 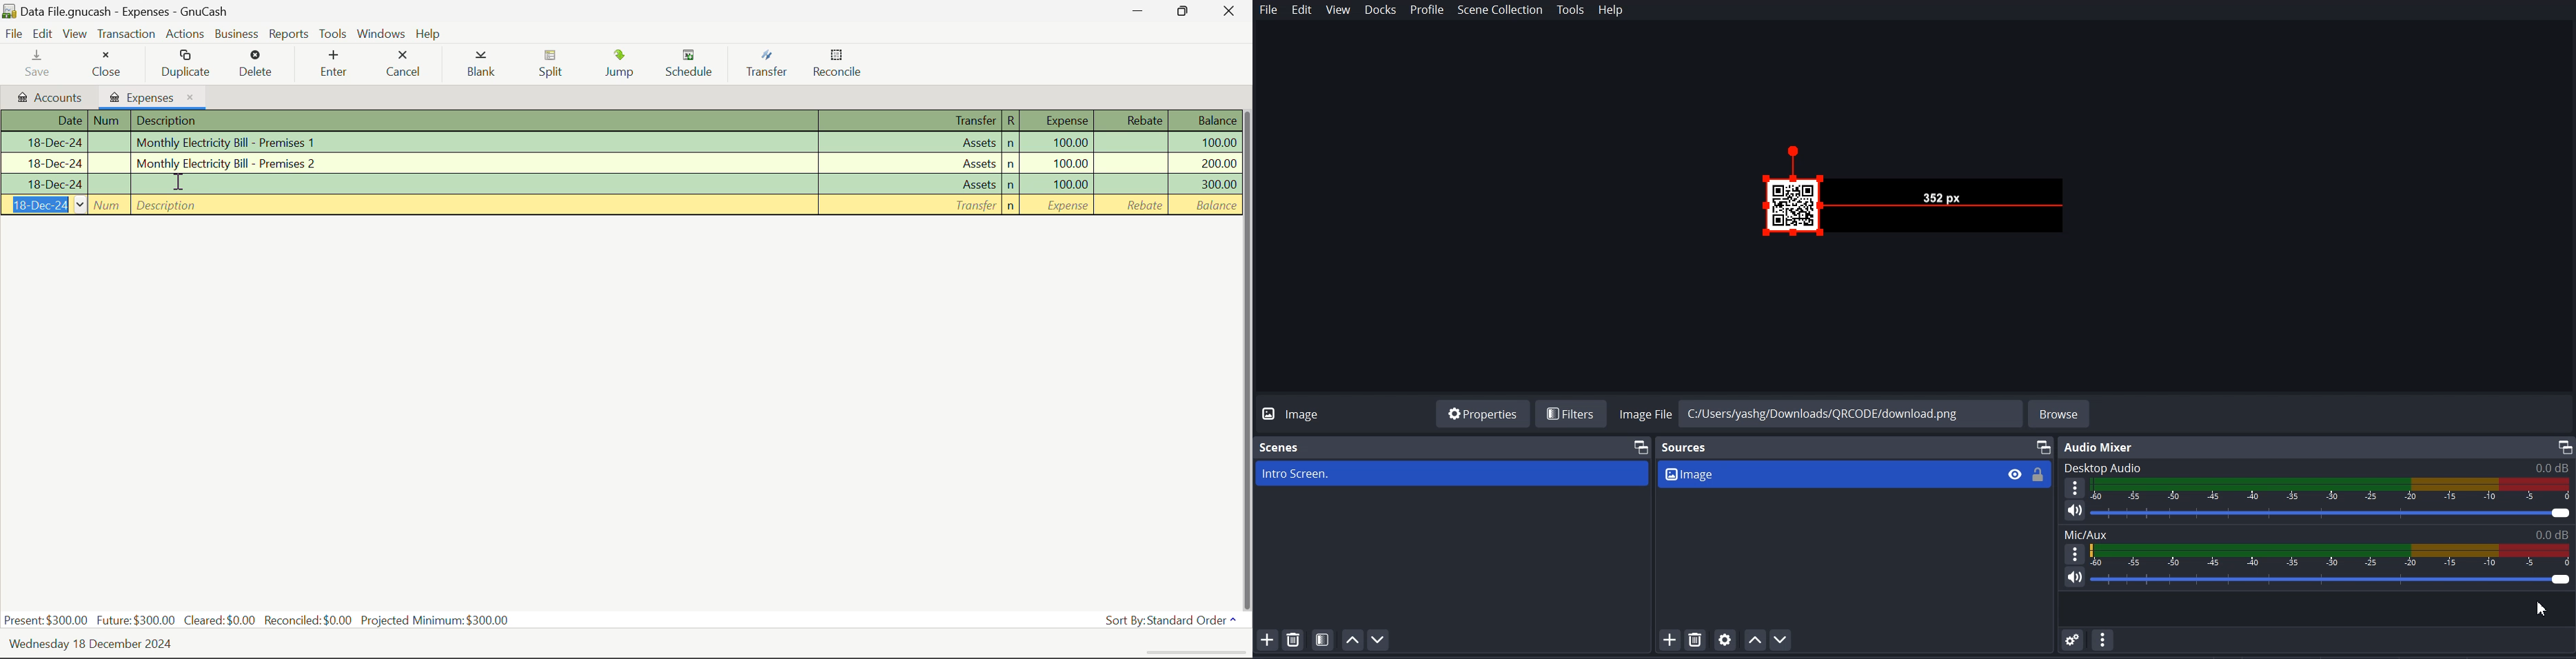 What do you see at coordinates (2069, 511) in the screenshot?
I see `Volume` at bounding box center [2069, 511].